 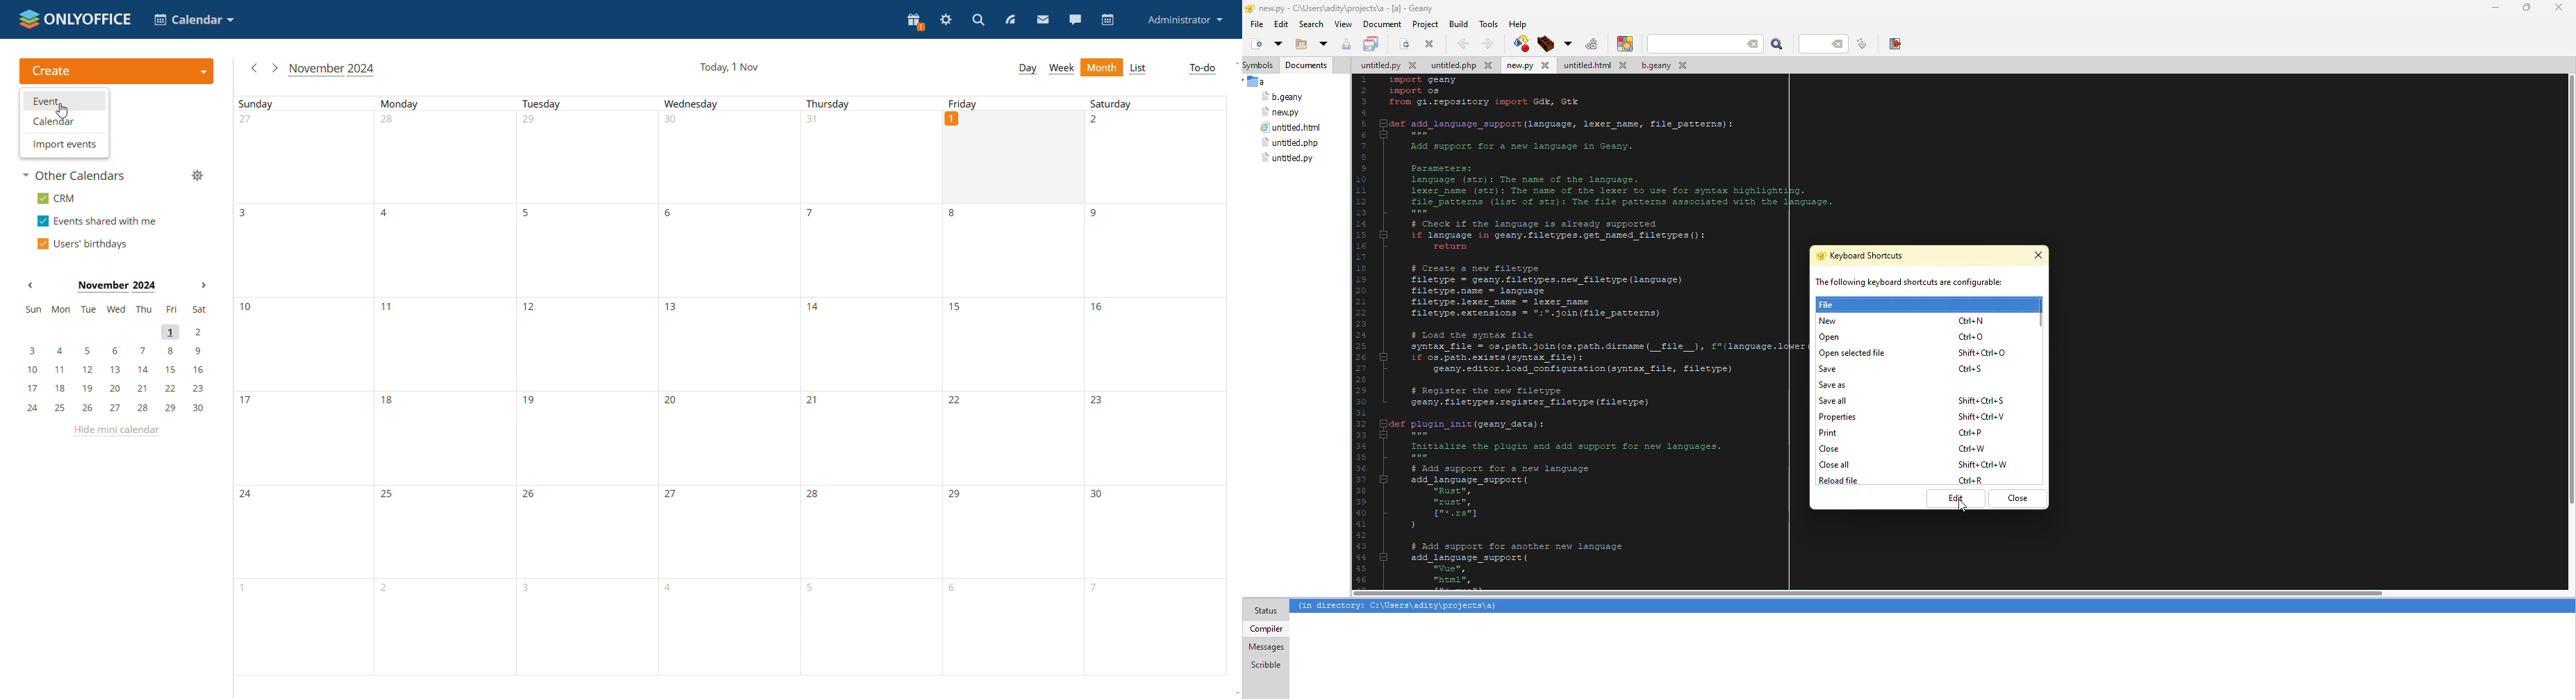 I want to click on run, so click(x=1590, y=44).